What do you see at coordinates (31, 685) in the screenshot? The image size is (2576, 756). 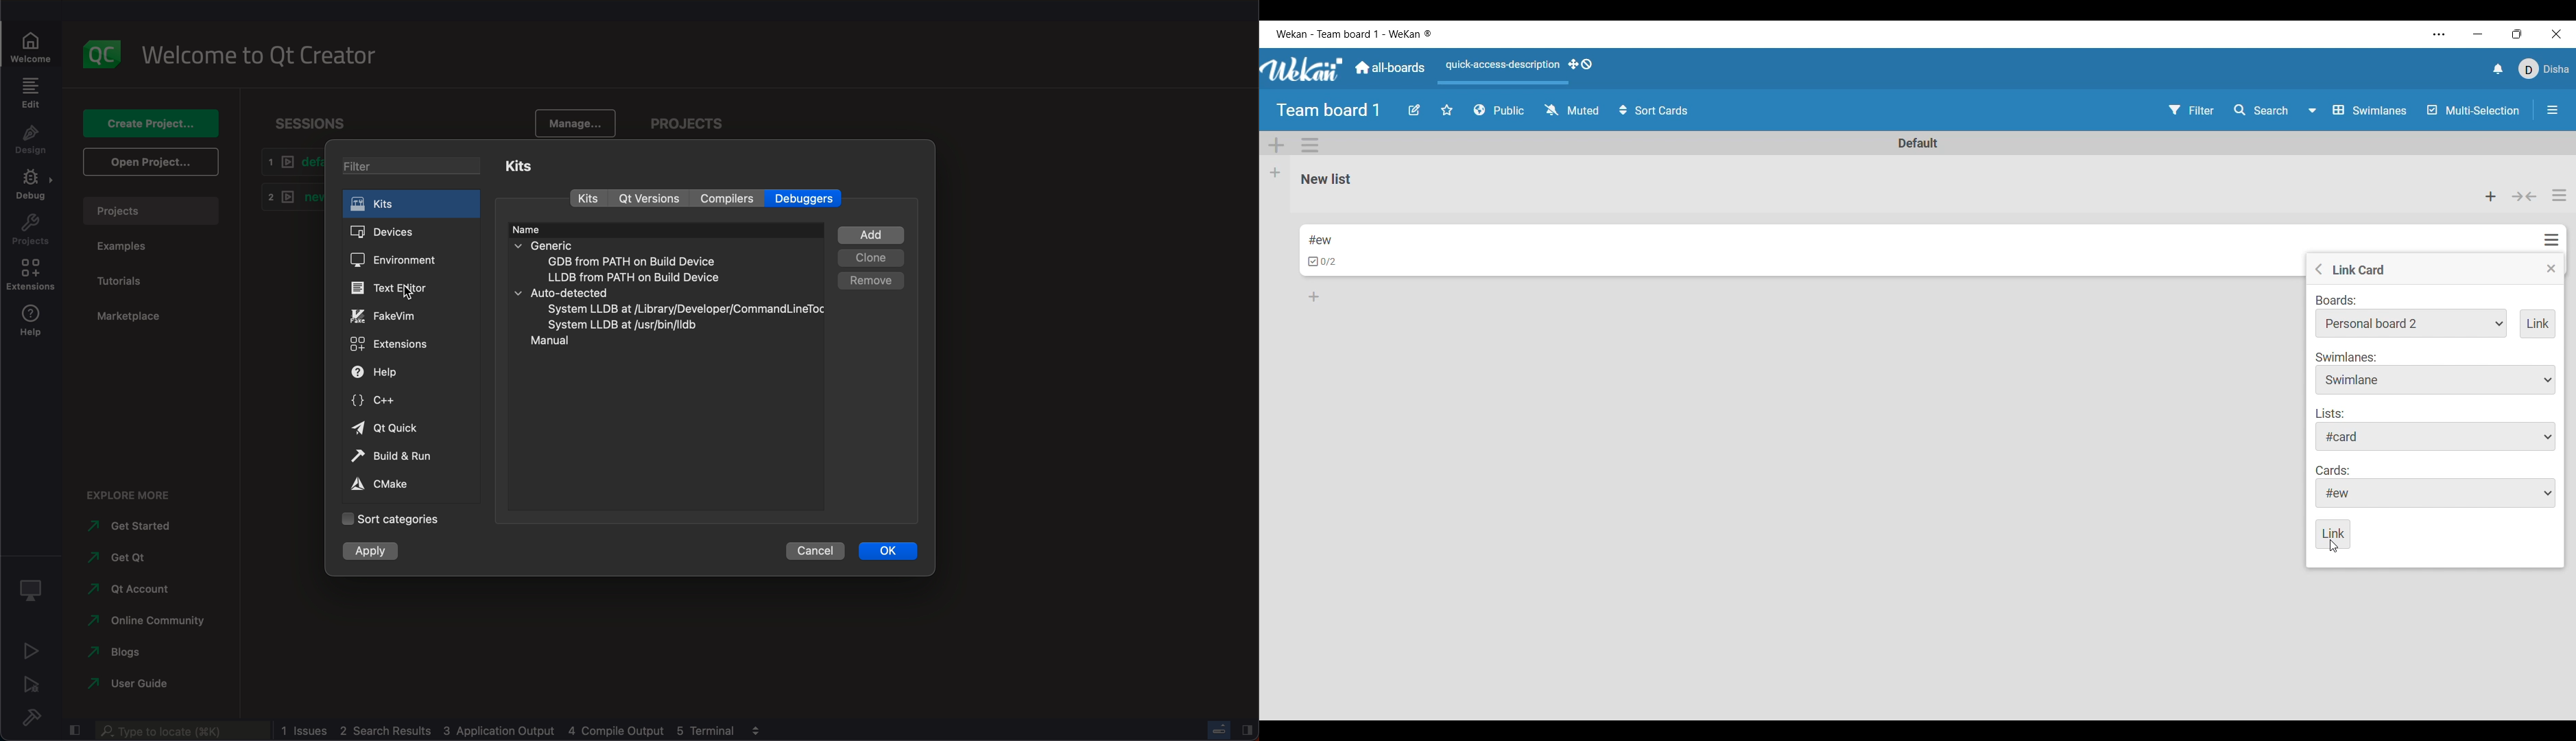 I see `run debug` at bounding box center [31, 685].